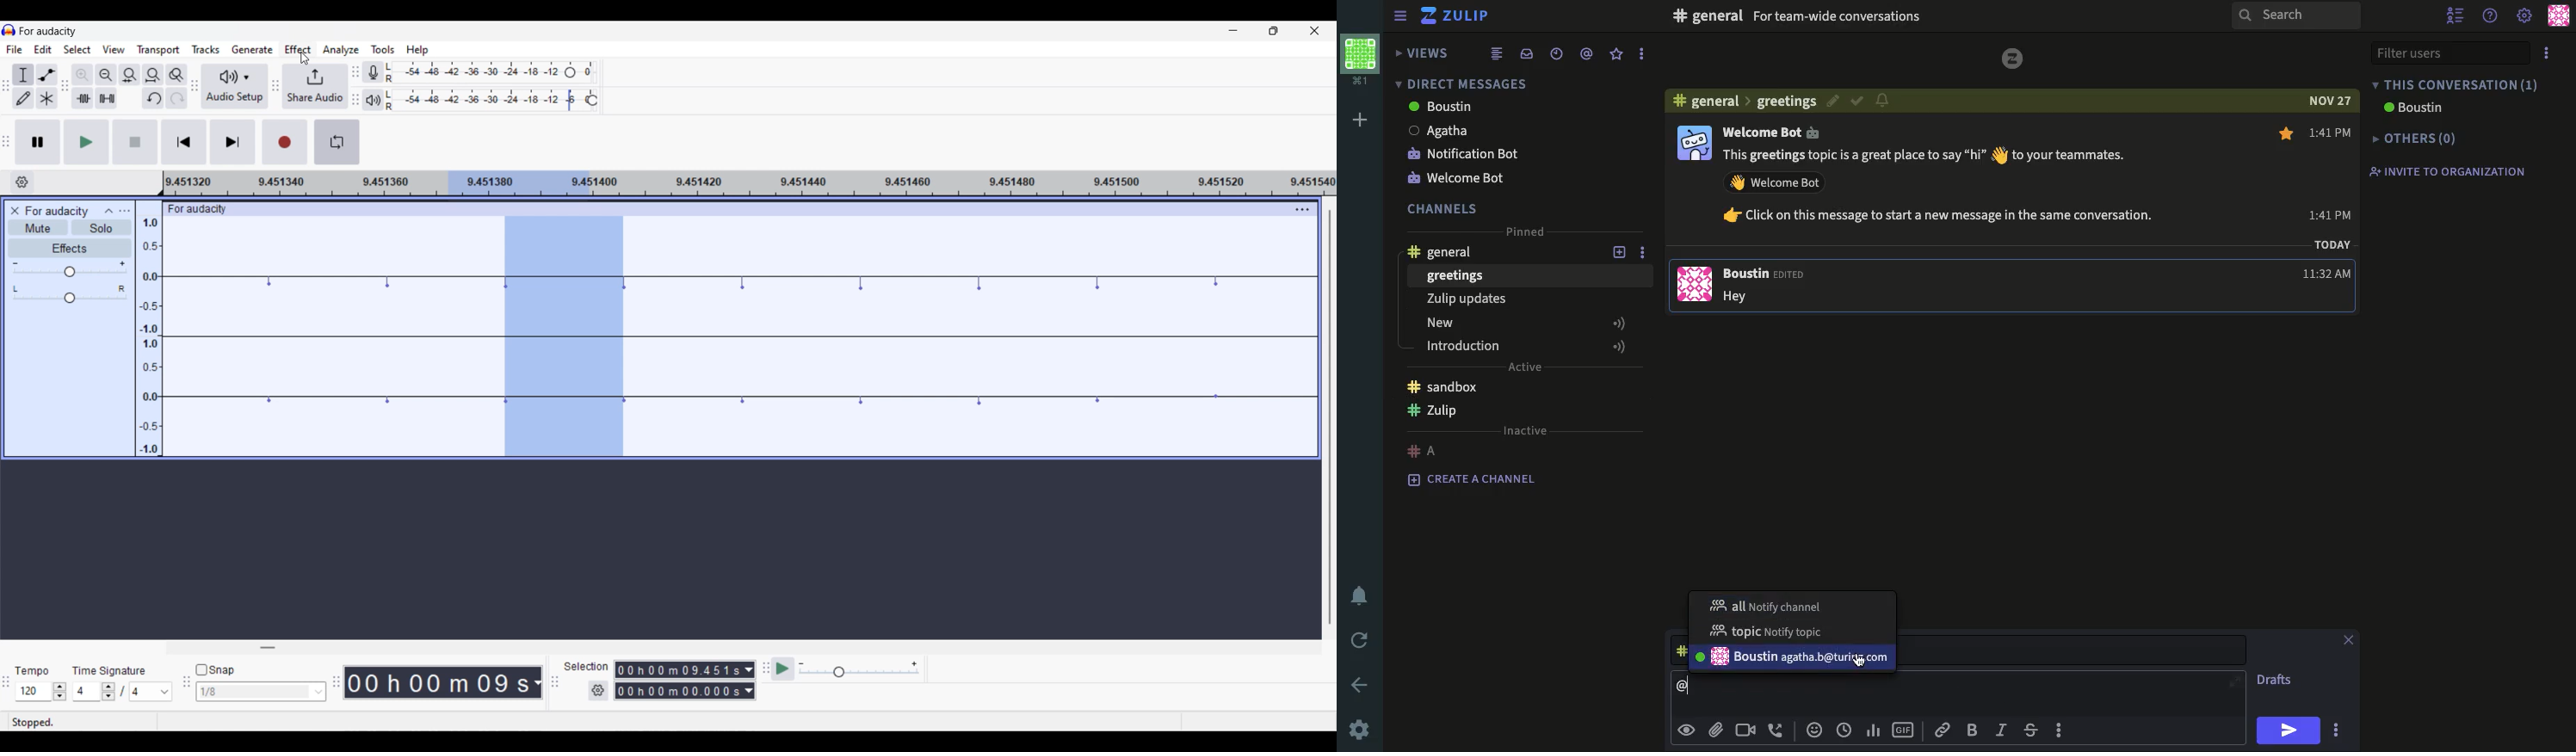 This screenshot has height=756, width=2576. What do you see at coordinates (1943, 188) in the screenshot?
I see `This greetings topic is a great place to say “hi” § to your teammates.
AY Welcome Bot
fr Click on this message to start a new message in the same conversation.` at bounding box center [1943, 188].